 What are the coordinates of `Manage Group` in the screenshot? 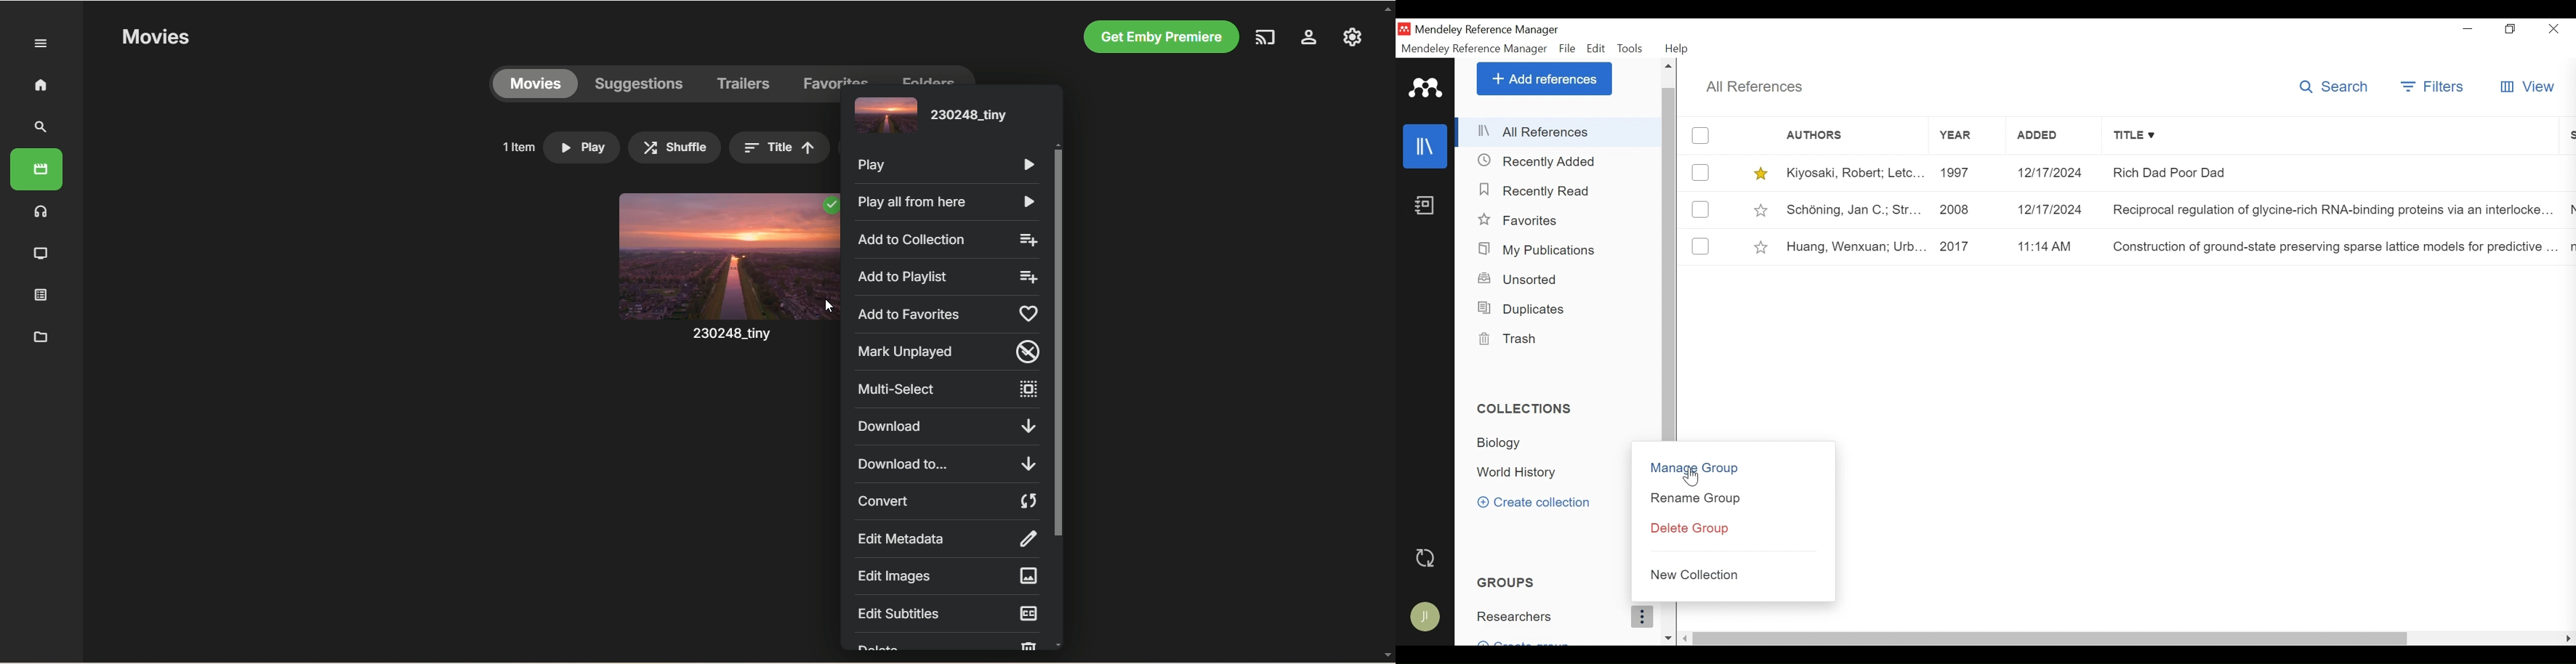 It's located at (1734, 467).